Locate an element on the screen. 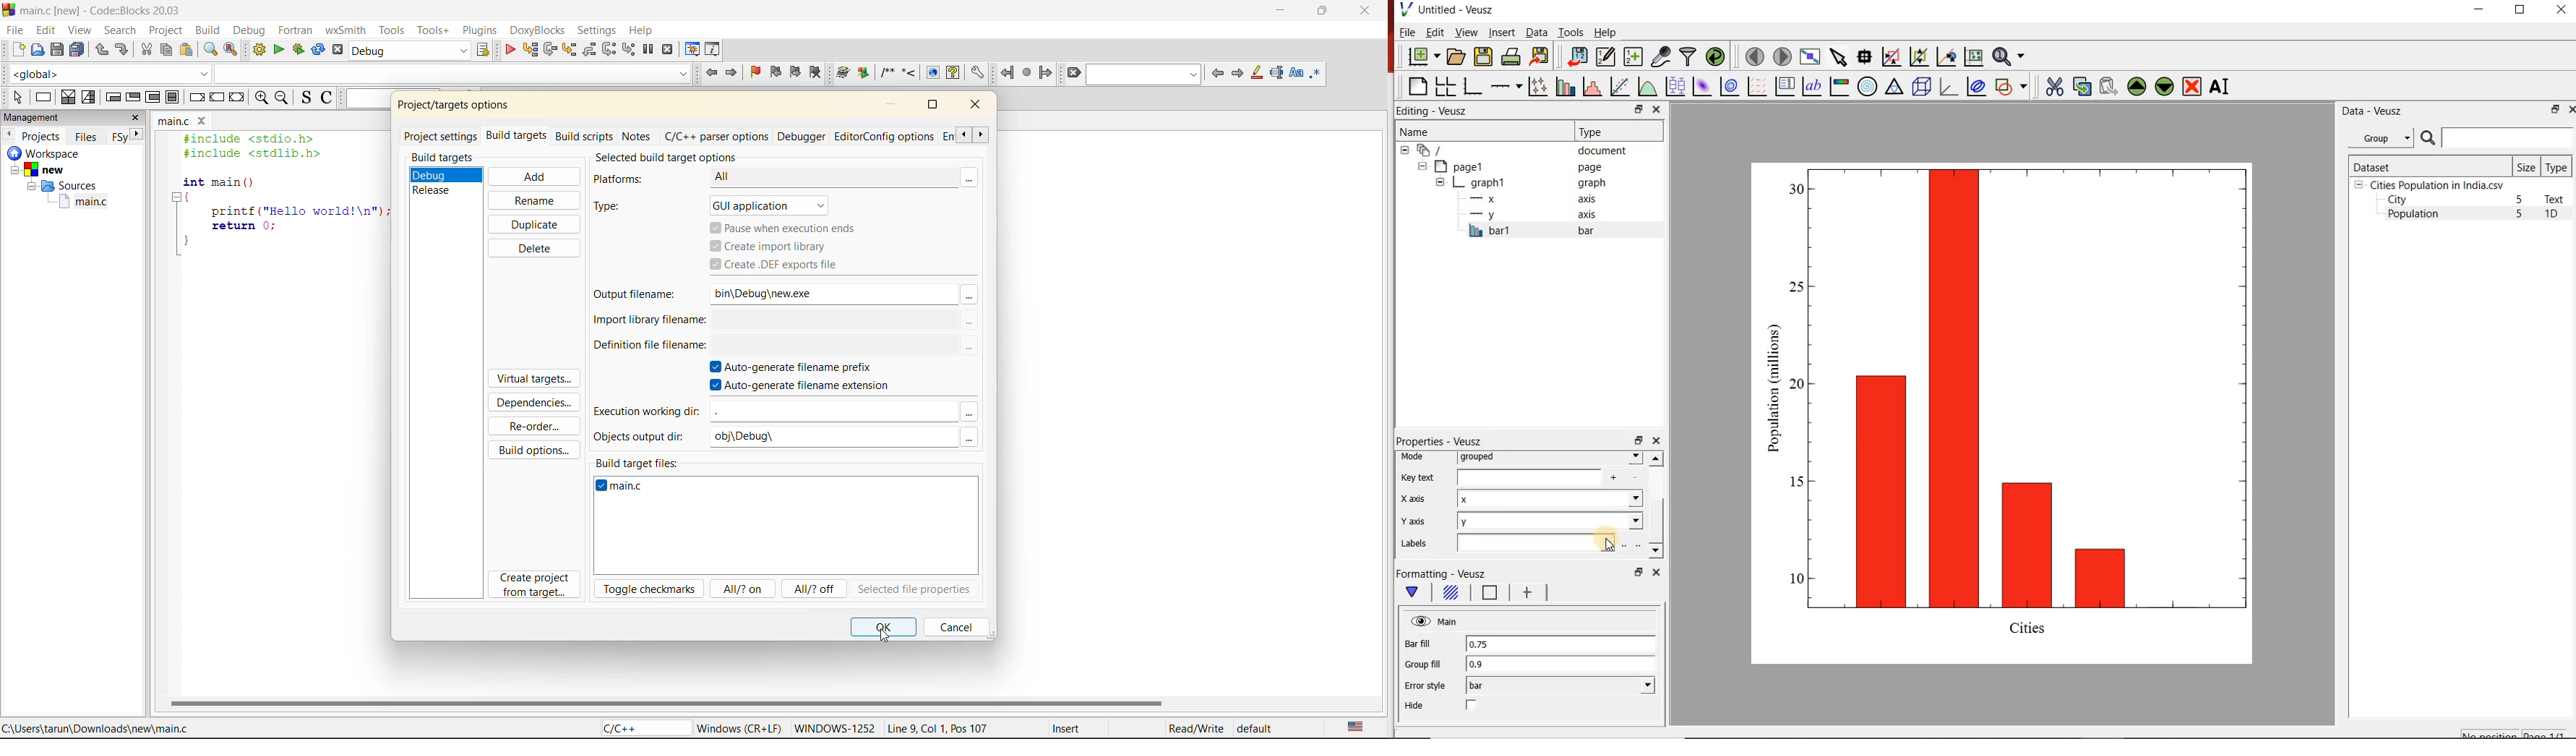 This screenshot has width=2576, height=756. WINDOWWS-1252 is located at coordinates (837, 727).